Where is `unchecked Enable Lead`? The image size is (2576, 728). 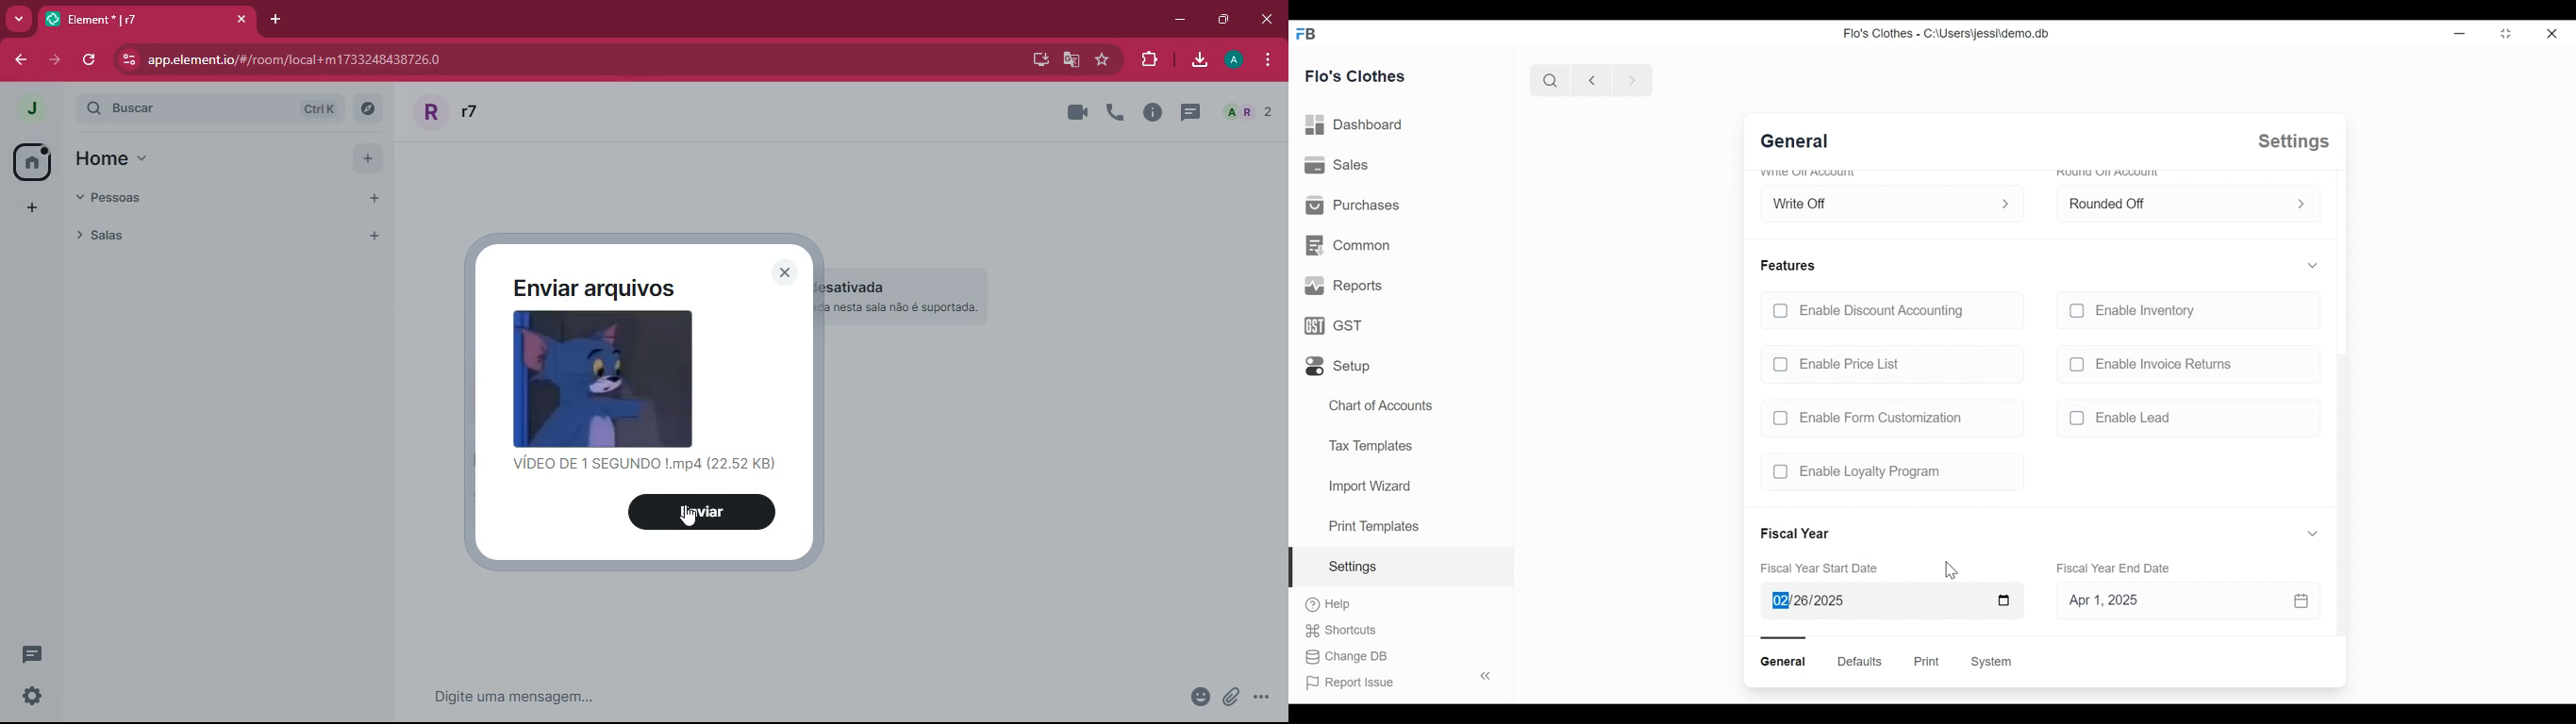
unchecked Enable Lead is located at coordinates (2184, 420).